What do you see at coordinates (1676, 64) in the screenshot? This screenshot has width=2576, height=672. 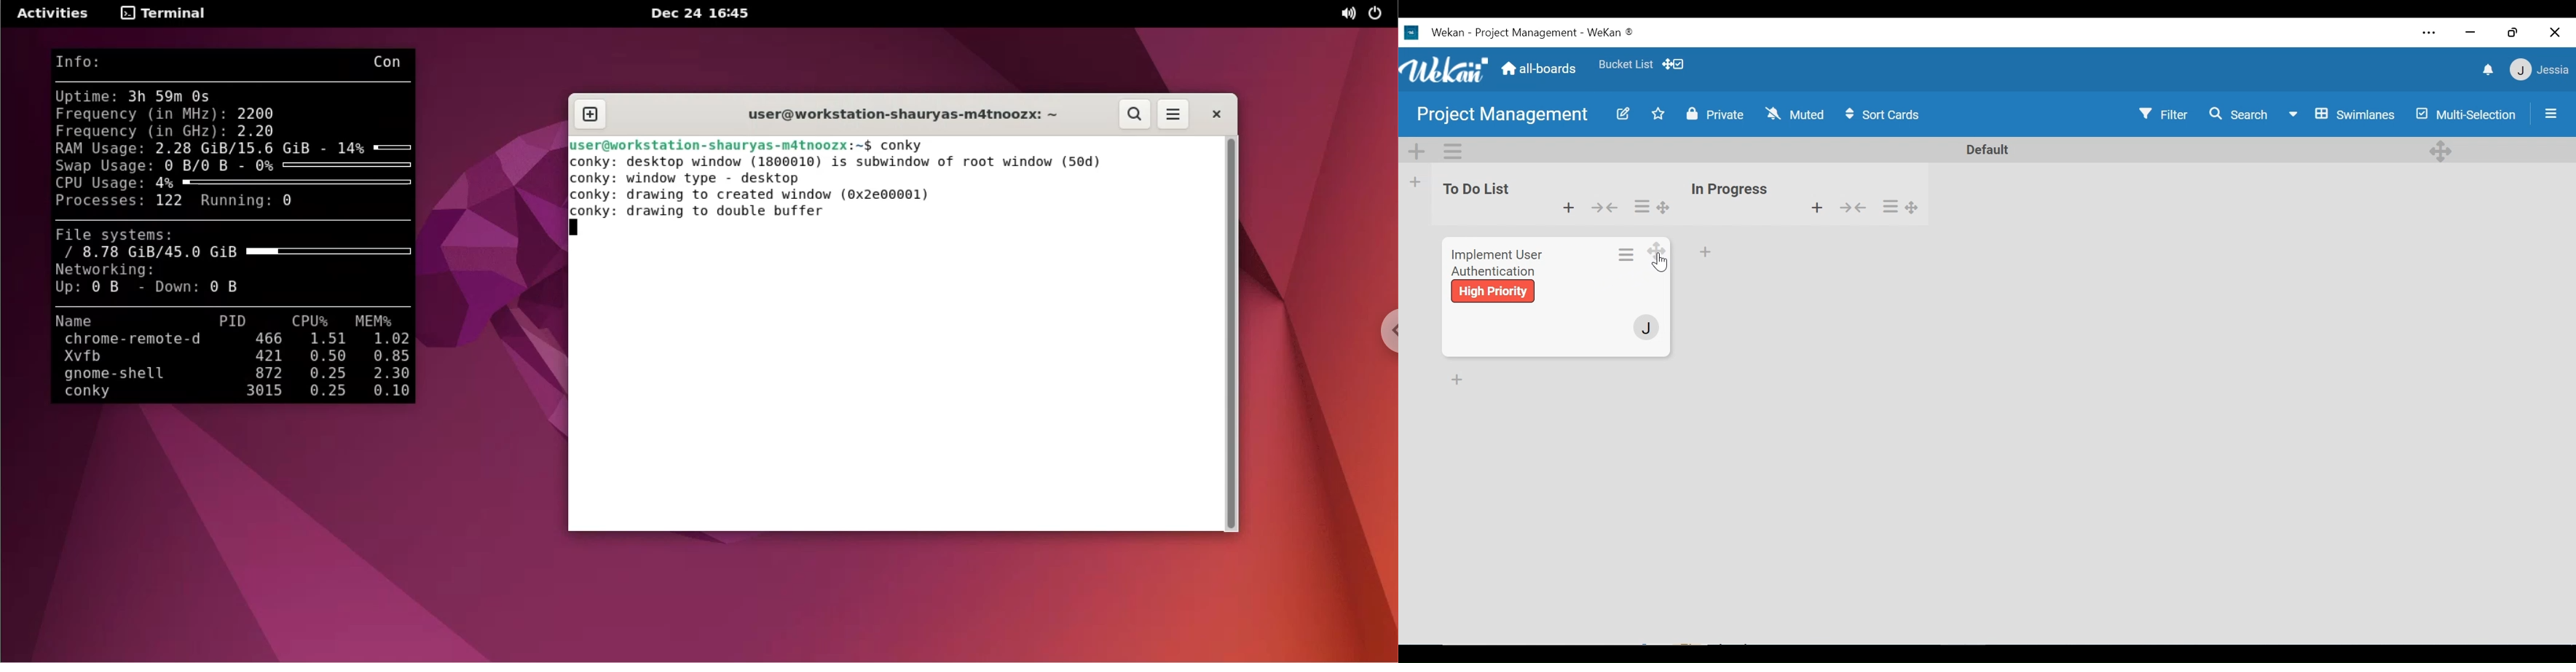 I see `Show desktop drag handles` at bounding box center [1676, 64].